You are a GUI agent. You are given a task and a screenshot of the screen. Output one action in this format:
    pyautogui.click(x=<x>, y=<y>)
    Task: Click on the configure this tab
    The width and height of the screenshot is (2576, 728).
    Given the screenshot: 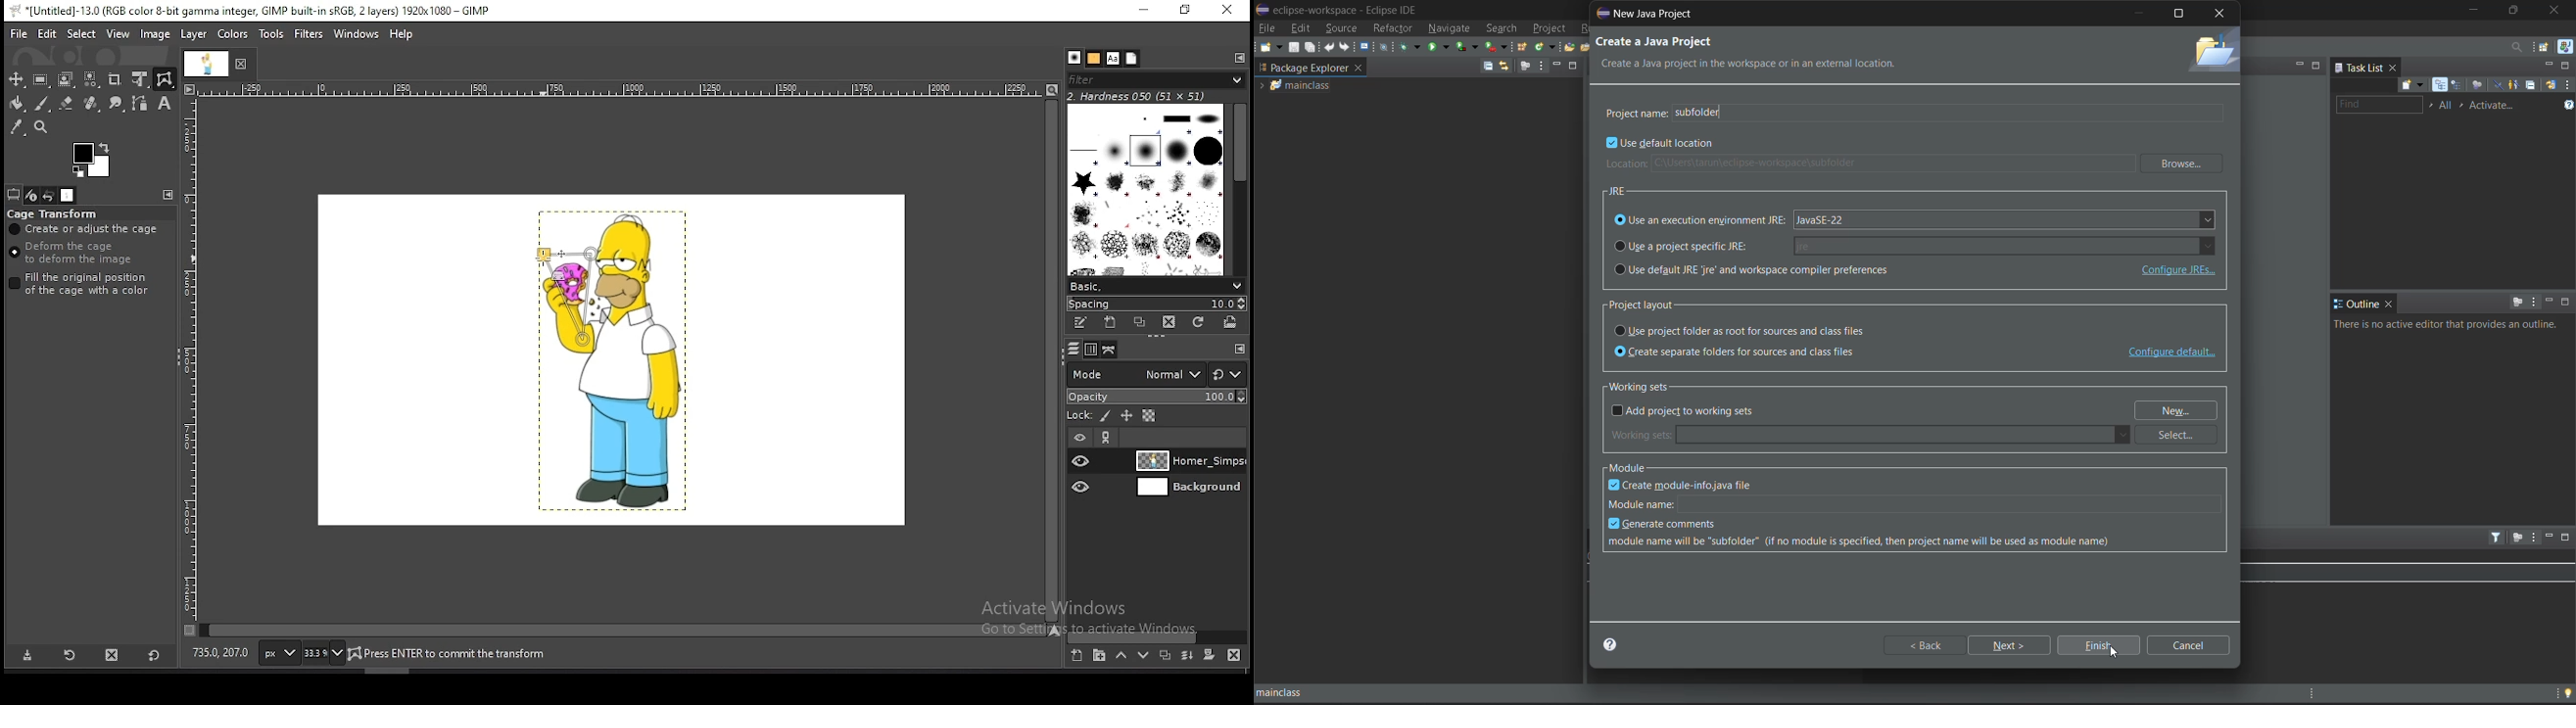 What is the action you would take?
    pyautogui.click(x=1237, y=348)
    